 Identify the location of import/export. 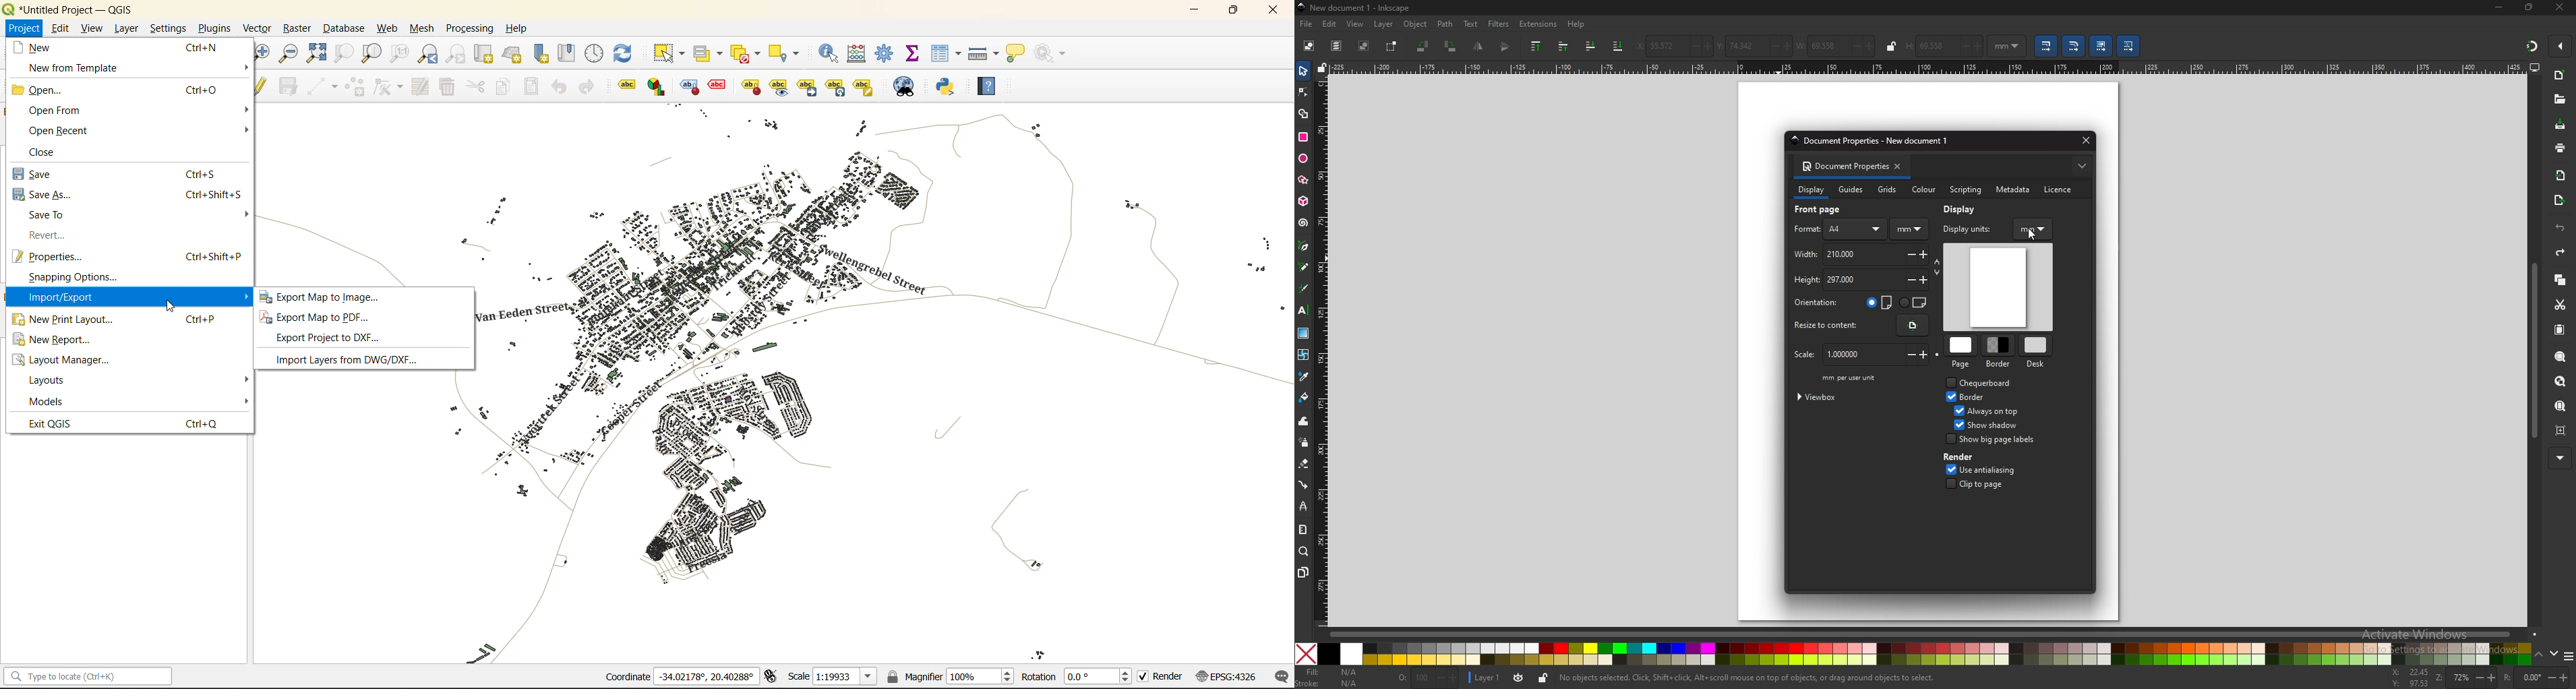
(60, 298).